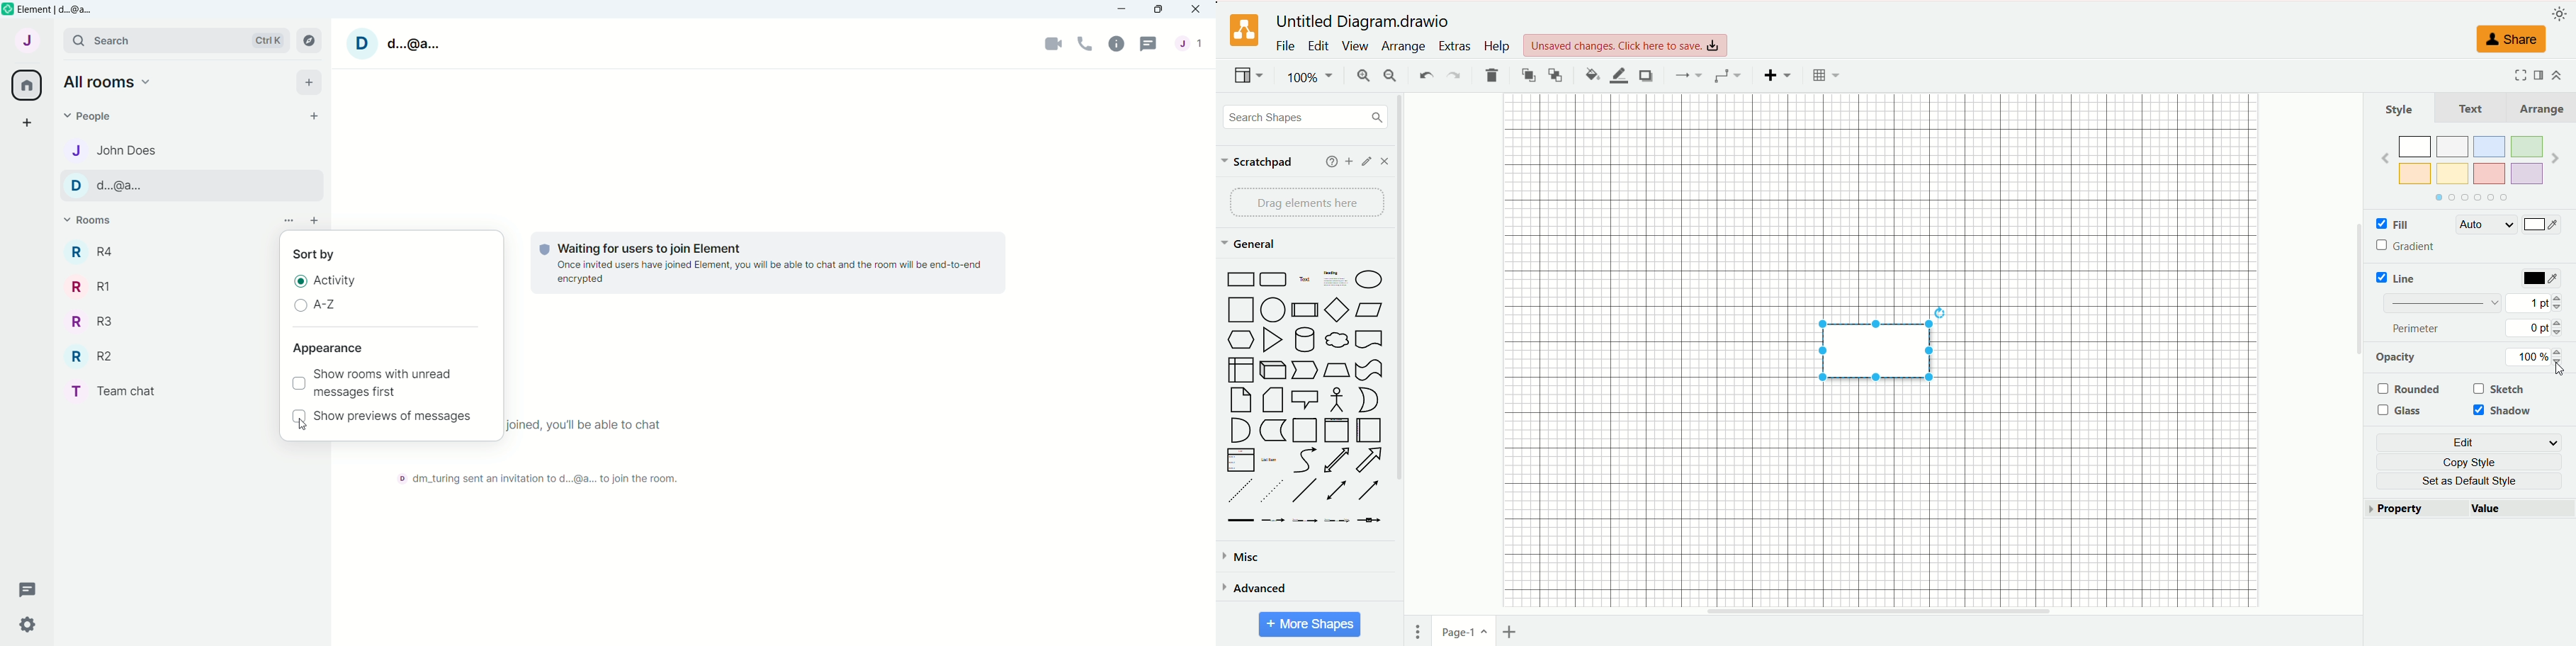 The image size is (2576, 672). I want to click on page-1, so click(1465, 630).